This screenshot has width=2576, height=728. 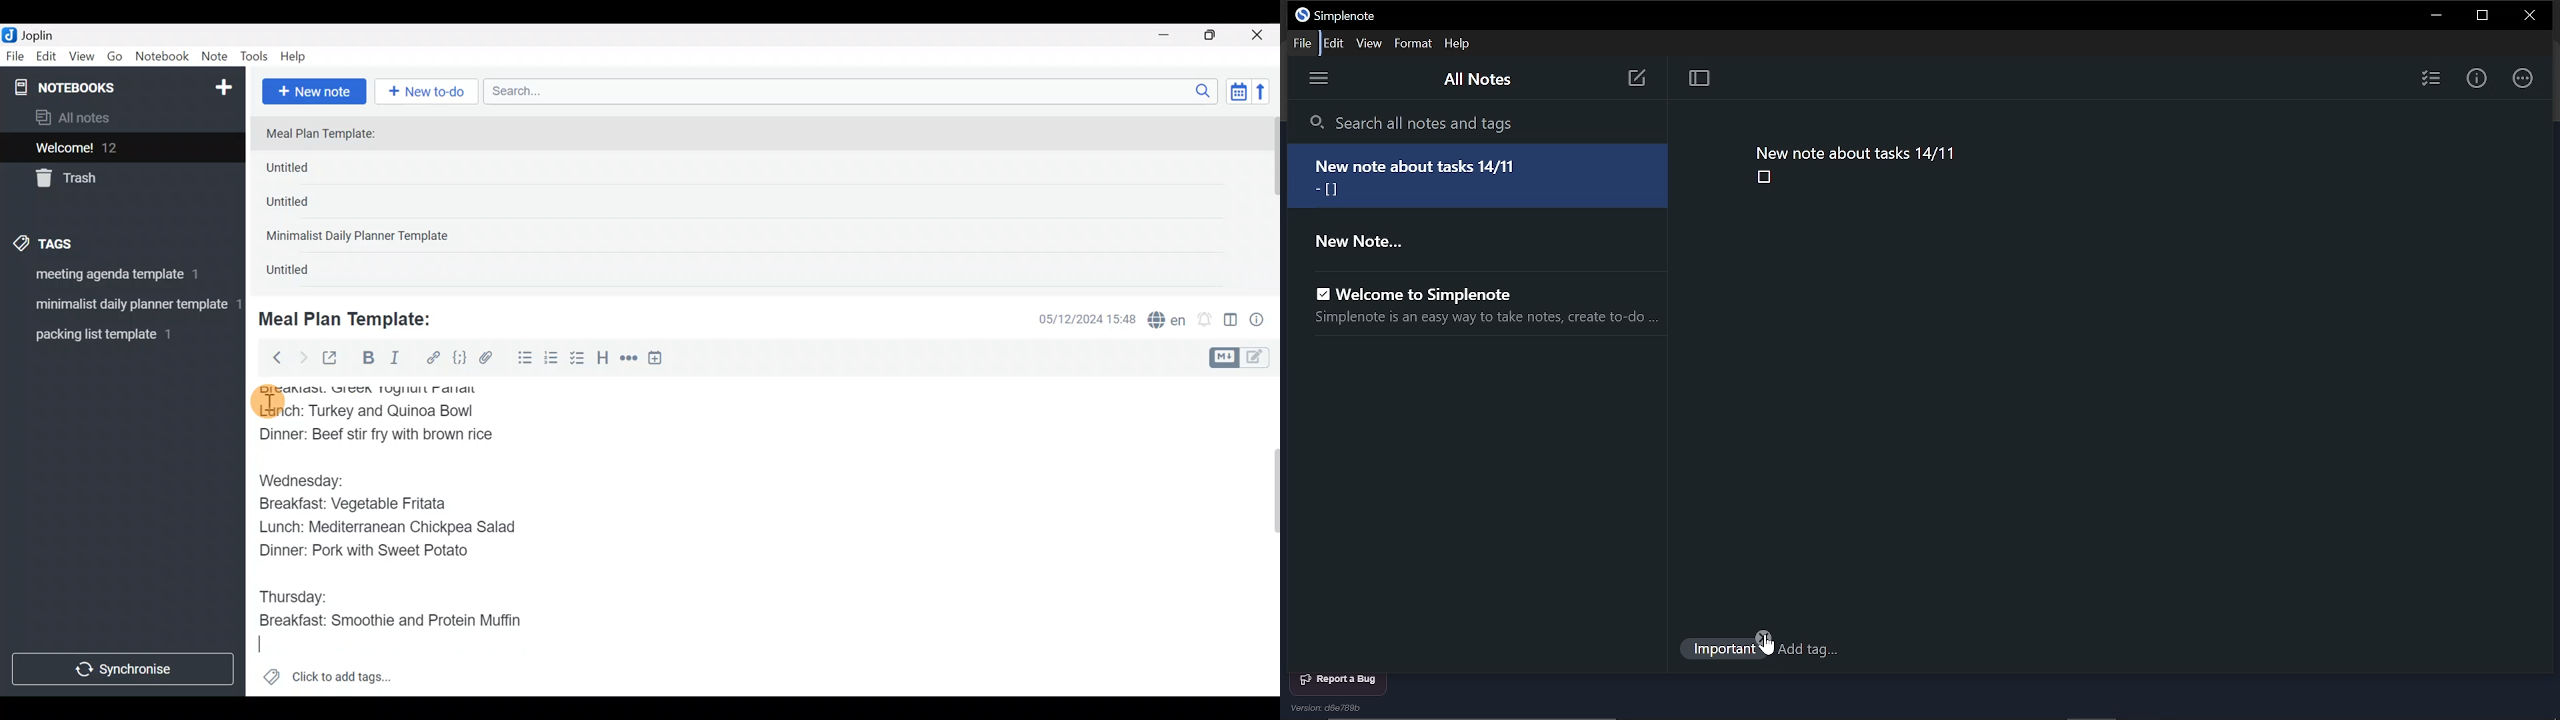 I want to click on Hyperlink, so click(x=433, y=358).